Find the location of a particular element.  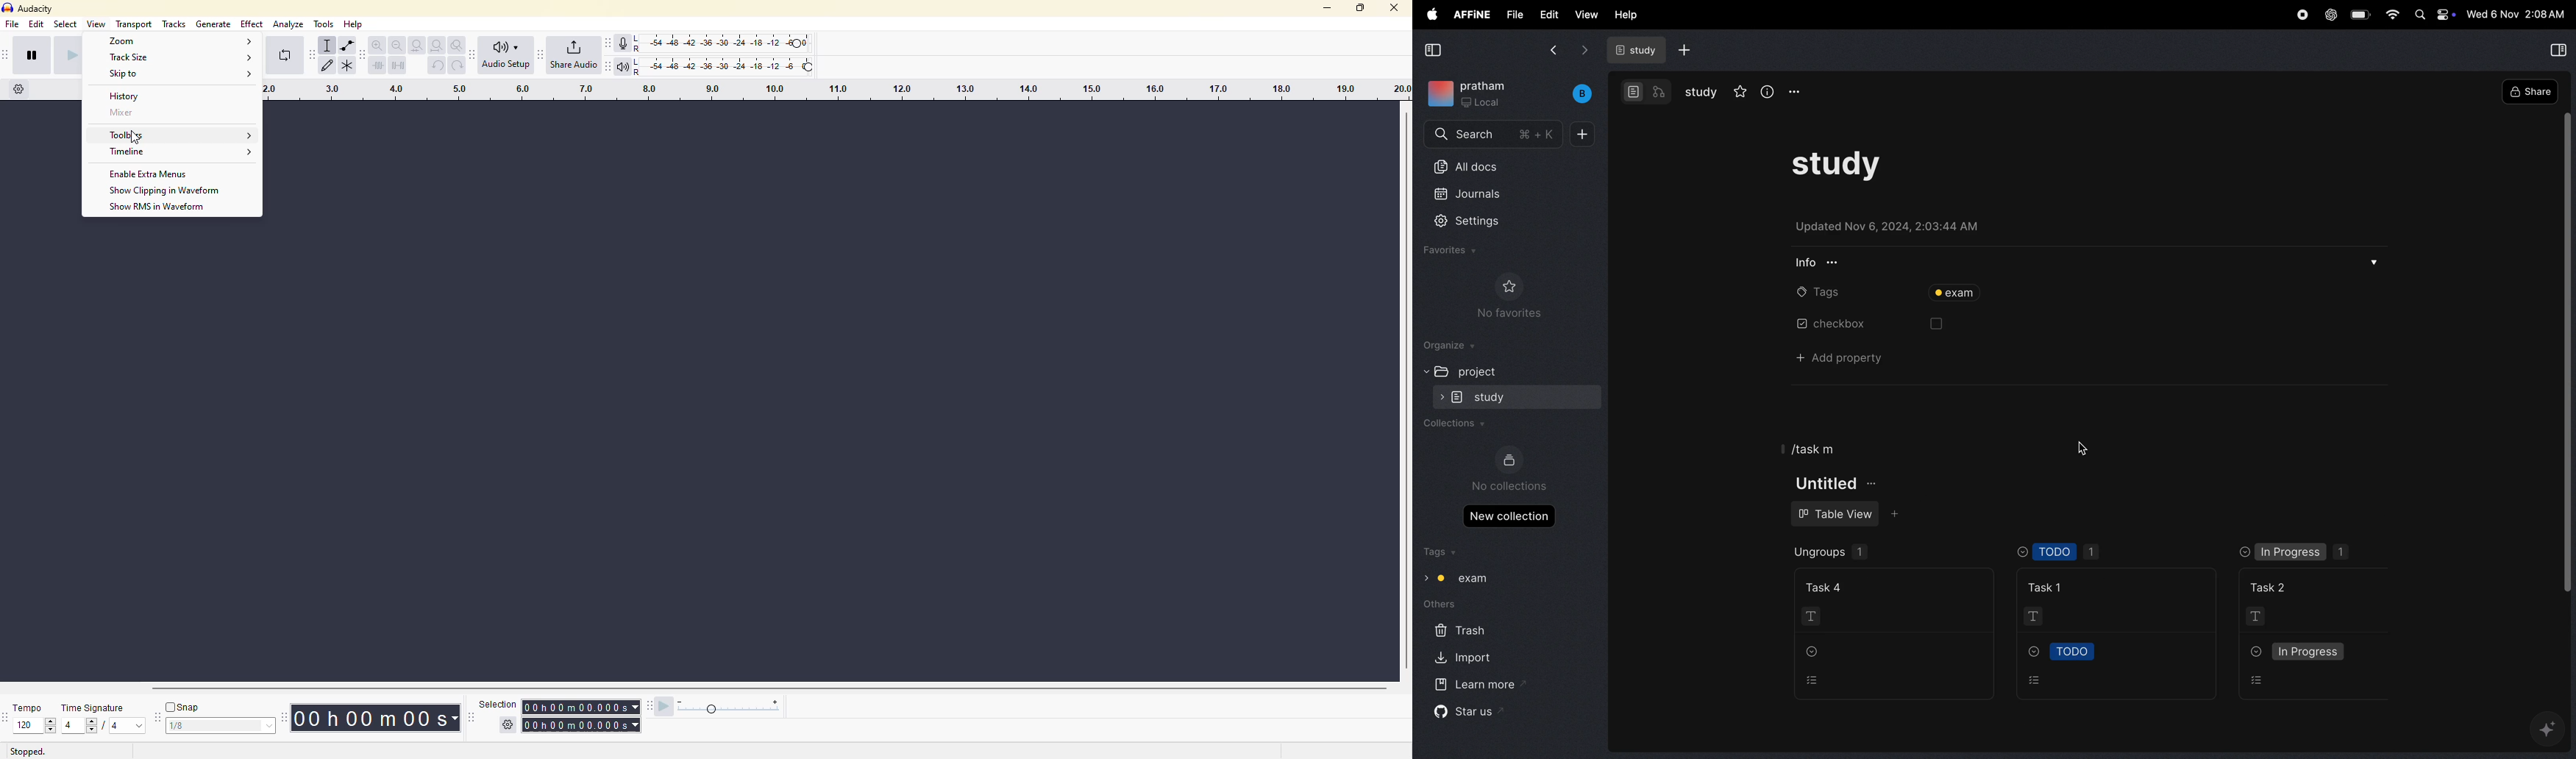

analyze is located at coordinates (288, 24).